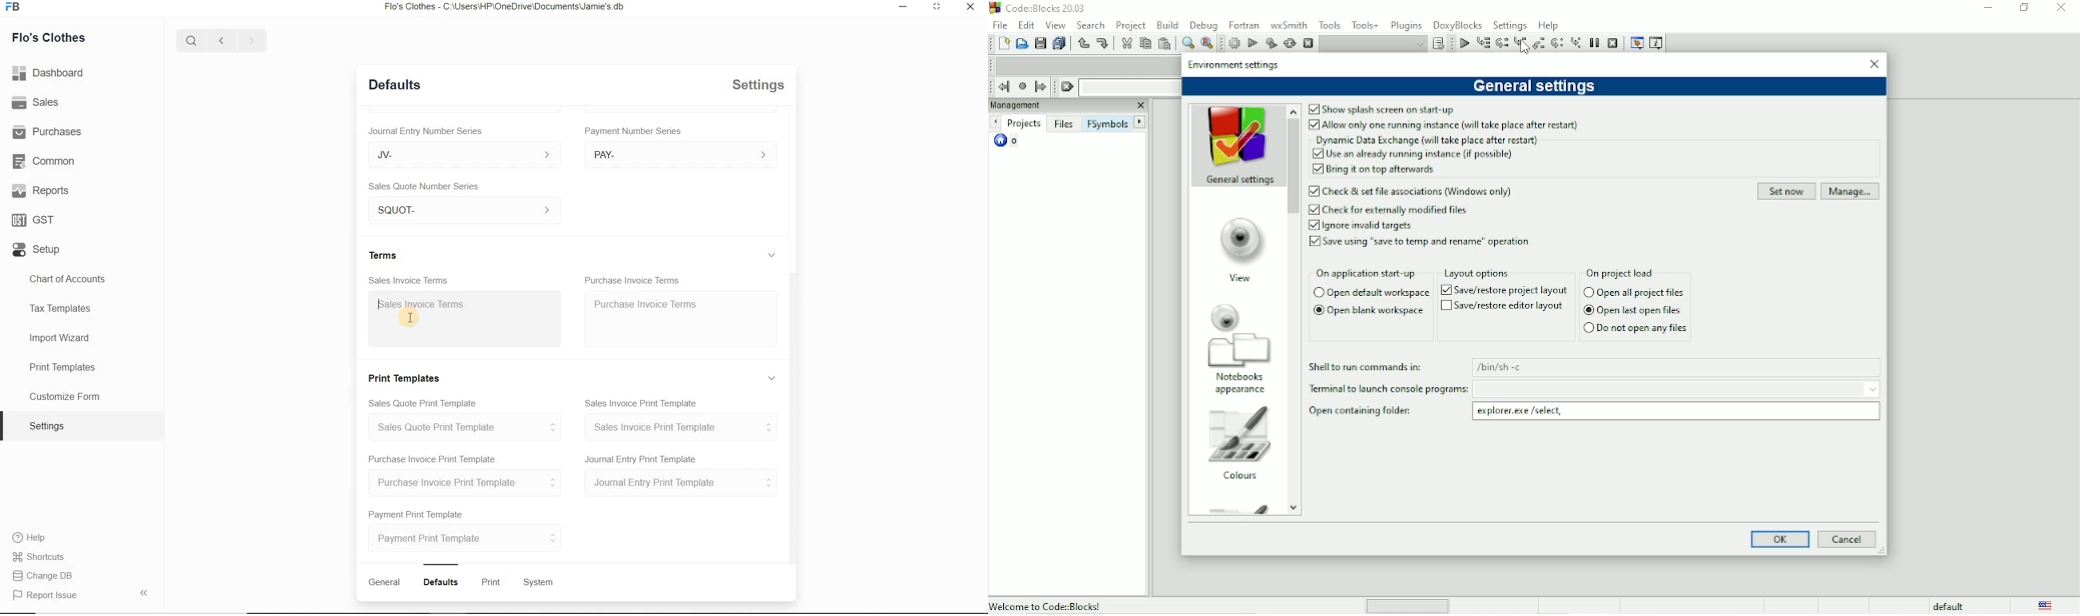 The height and width of the screenshot is (616, 2100). What do you see at coordinates (1131, 26) in the screenshot?
I see `Project` at bounding box center [1131, 26].